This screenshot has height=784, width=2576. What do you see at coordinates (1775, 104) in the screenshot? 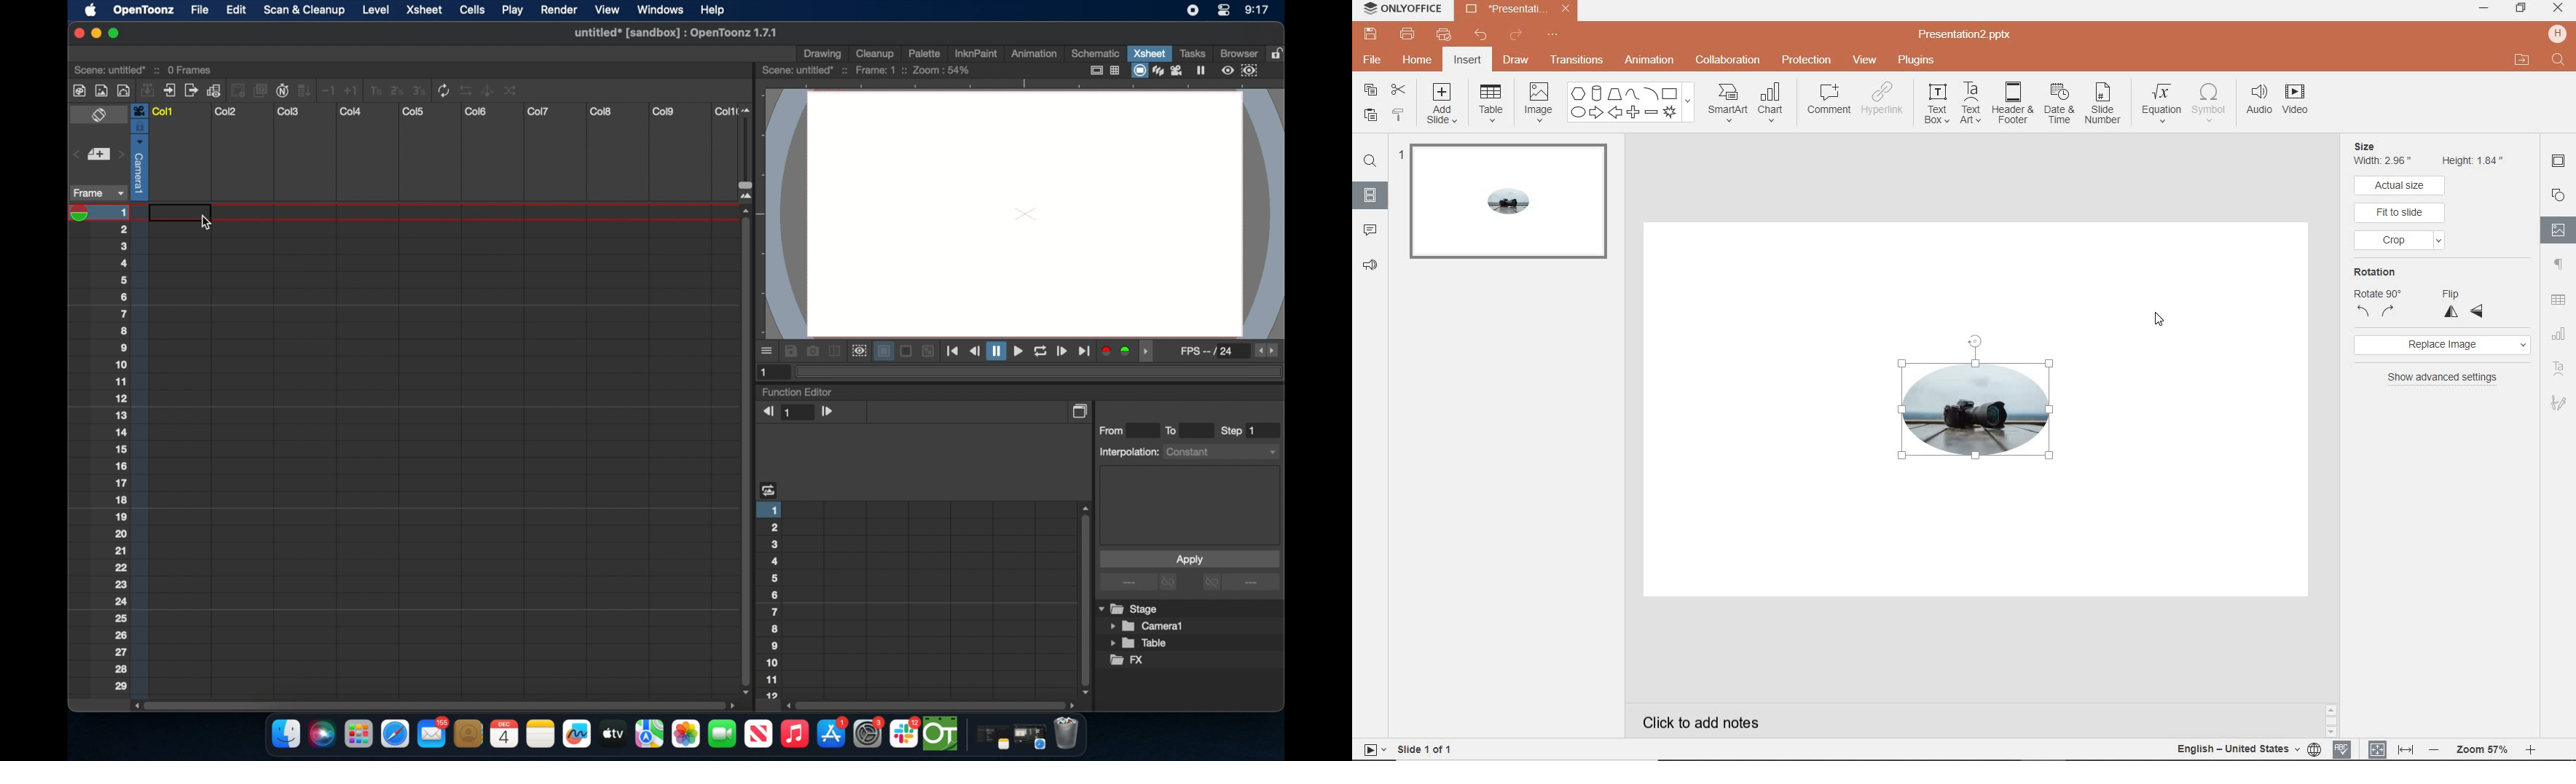
I see `chart` at bounding box center [1775, 104].